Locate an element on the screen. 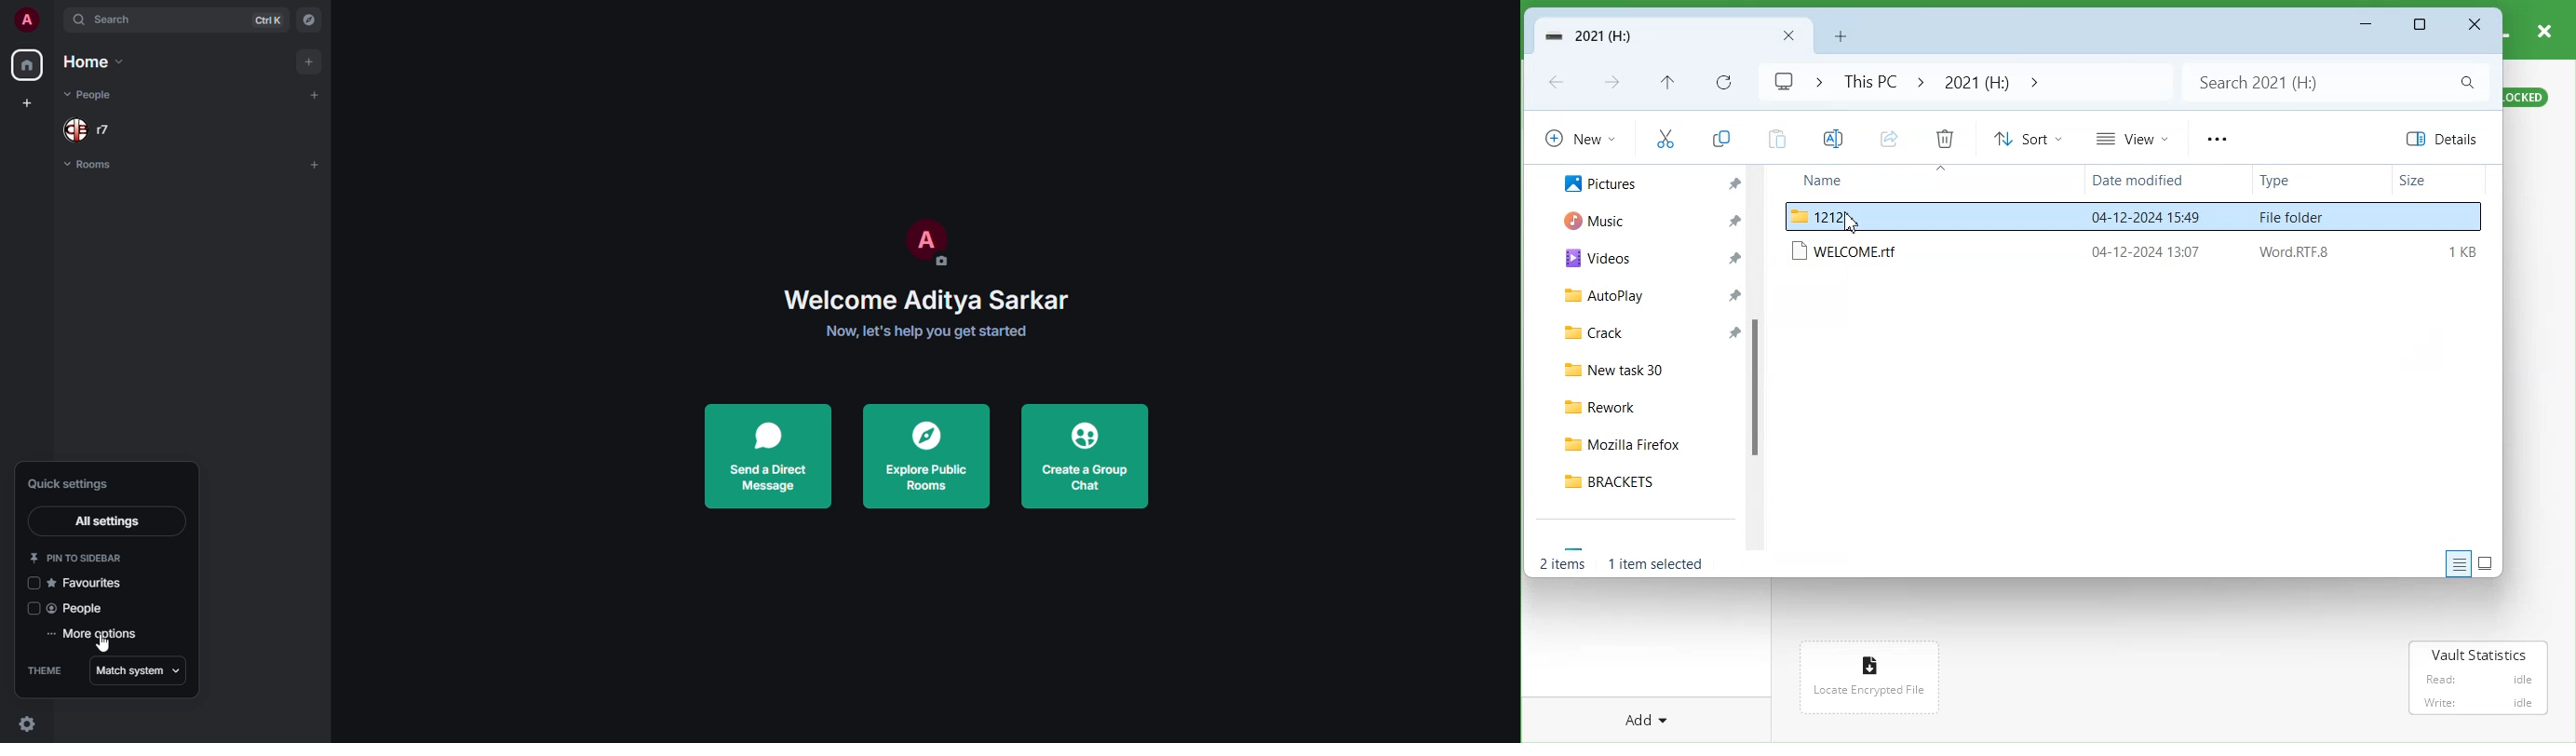 The image size is (2576, 756). close is located at coordinates (2545, 29).